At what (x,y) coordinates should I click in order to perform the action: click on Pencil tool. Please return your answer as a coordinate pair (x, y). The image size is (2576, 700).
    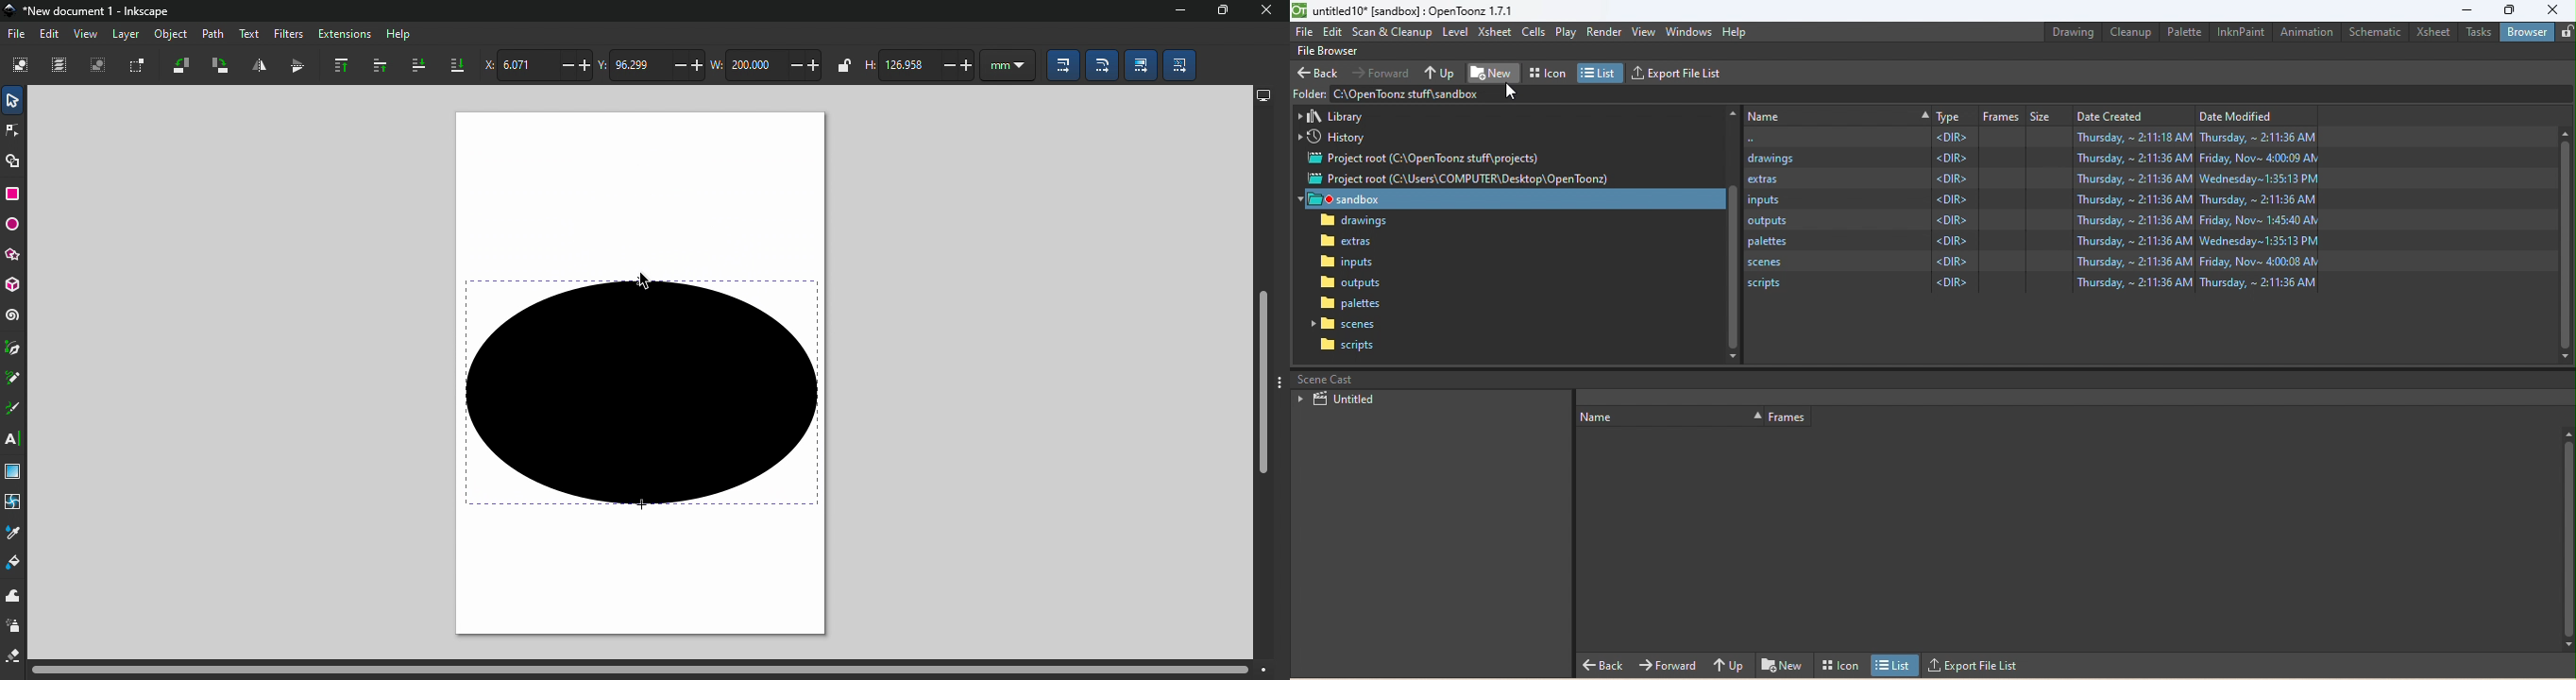
    Looking at the image, I should click on (14, 381).